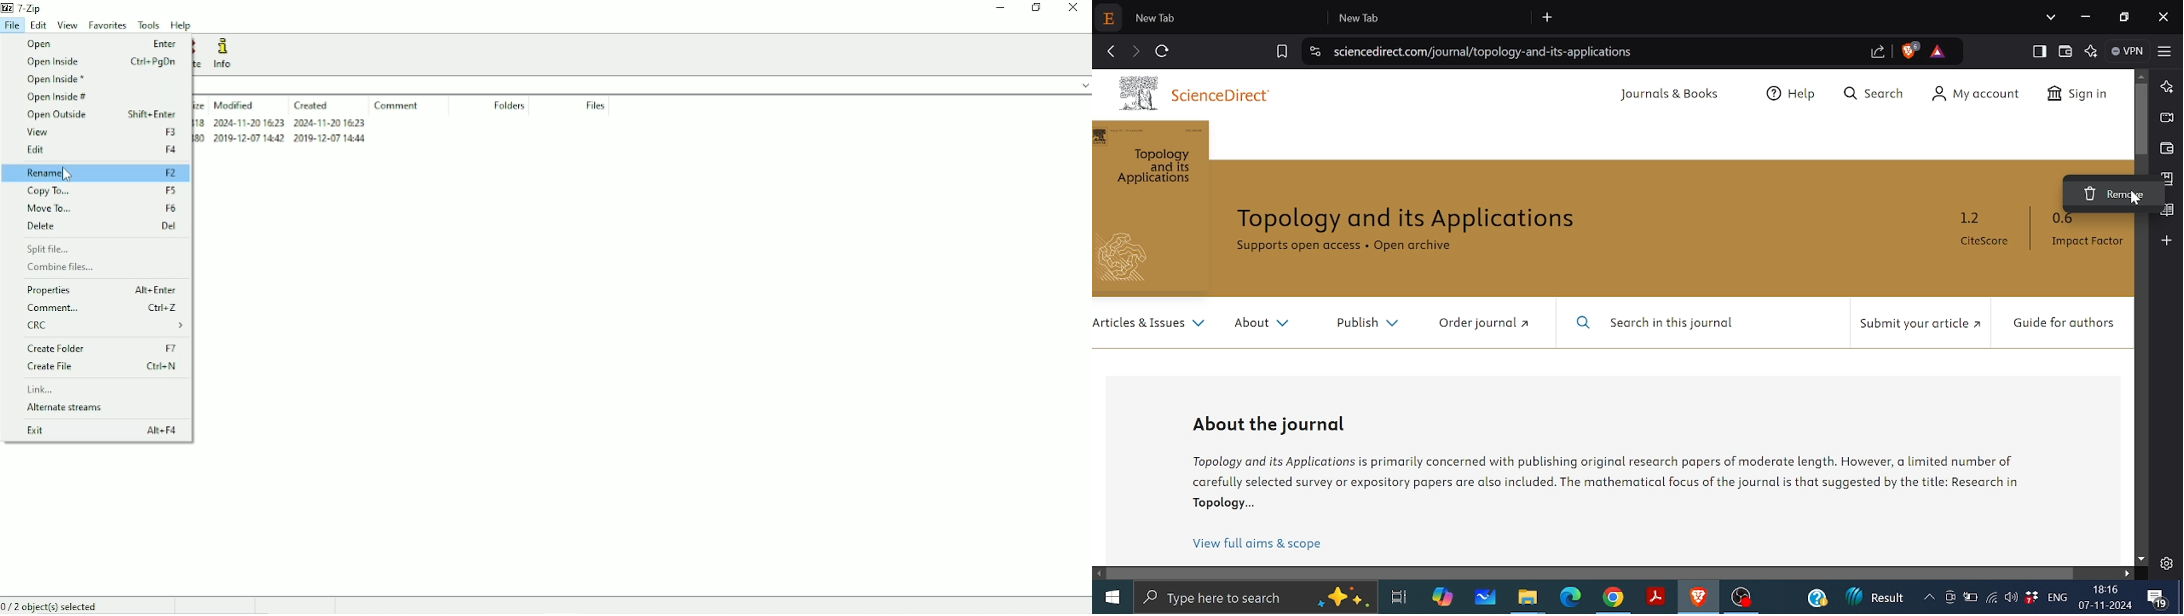 The image size is (2184, 616). I want to click on Microsoft edge, so click(1570, 598).